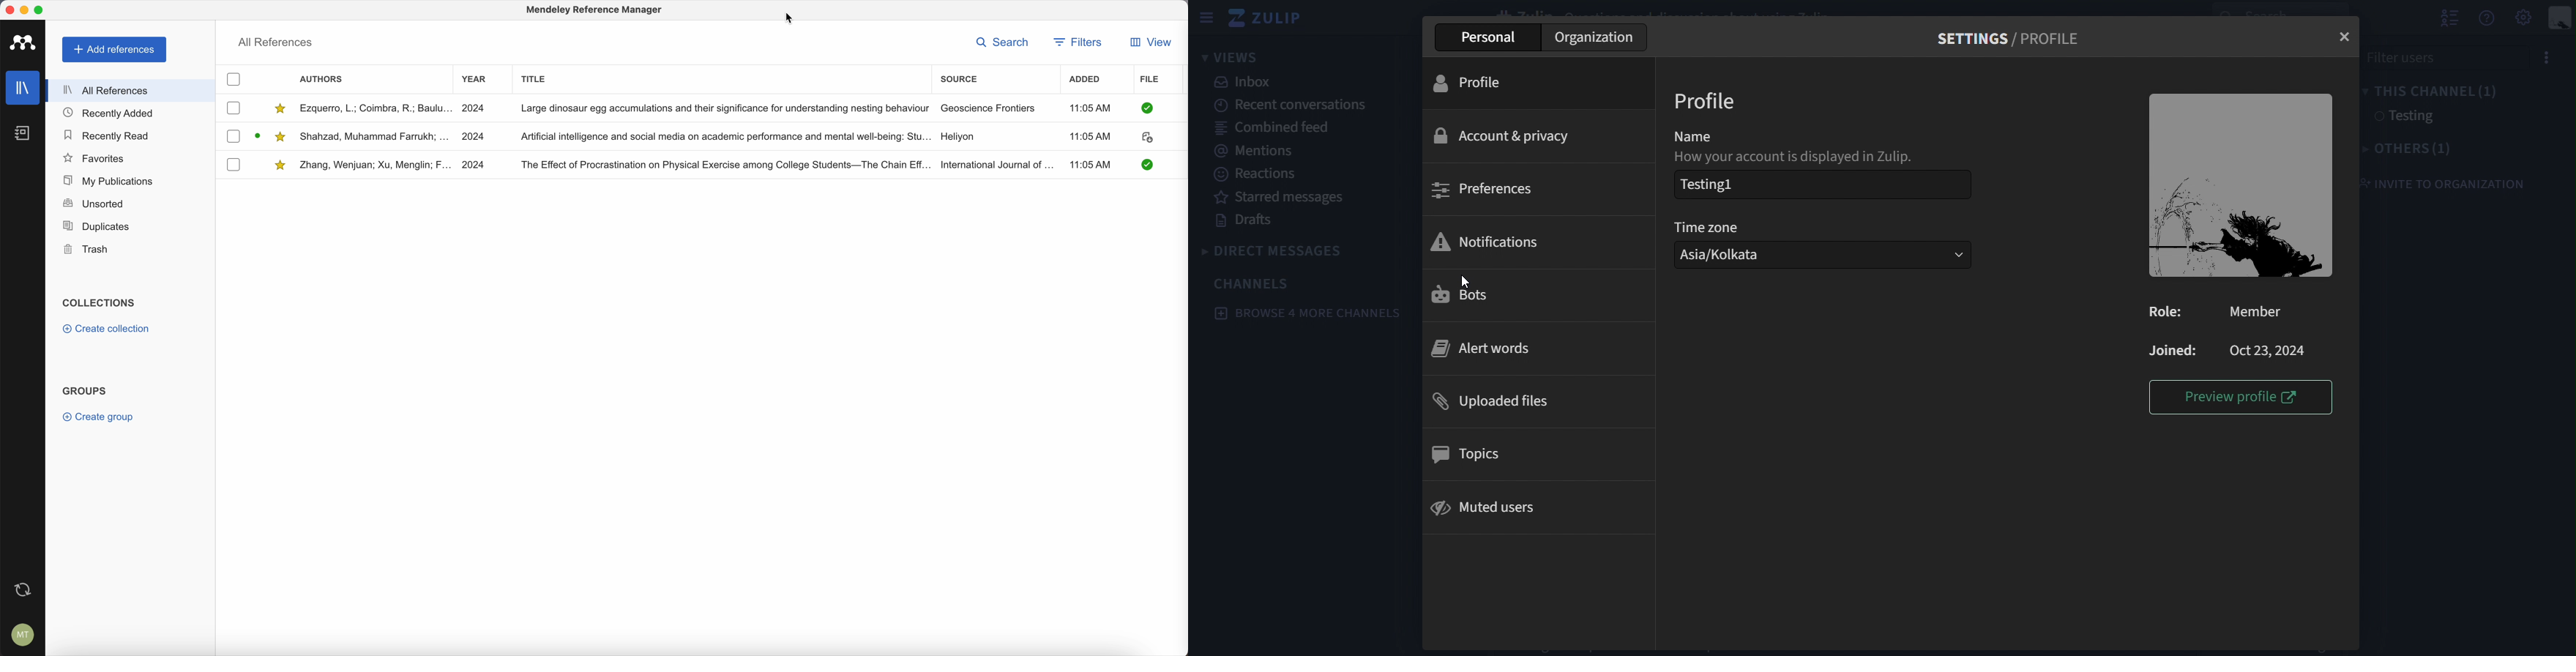 Image resolution: width=2576 pixels, height=672 pixels. I want to click on close program, so click(9, 10).